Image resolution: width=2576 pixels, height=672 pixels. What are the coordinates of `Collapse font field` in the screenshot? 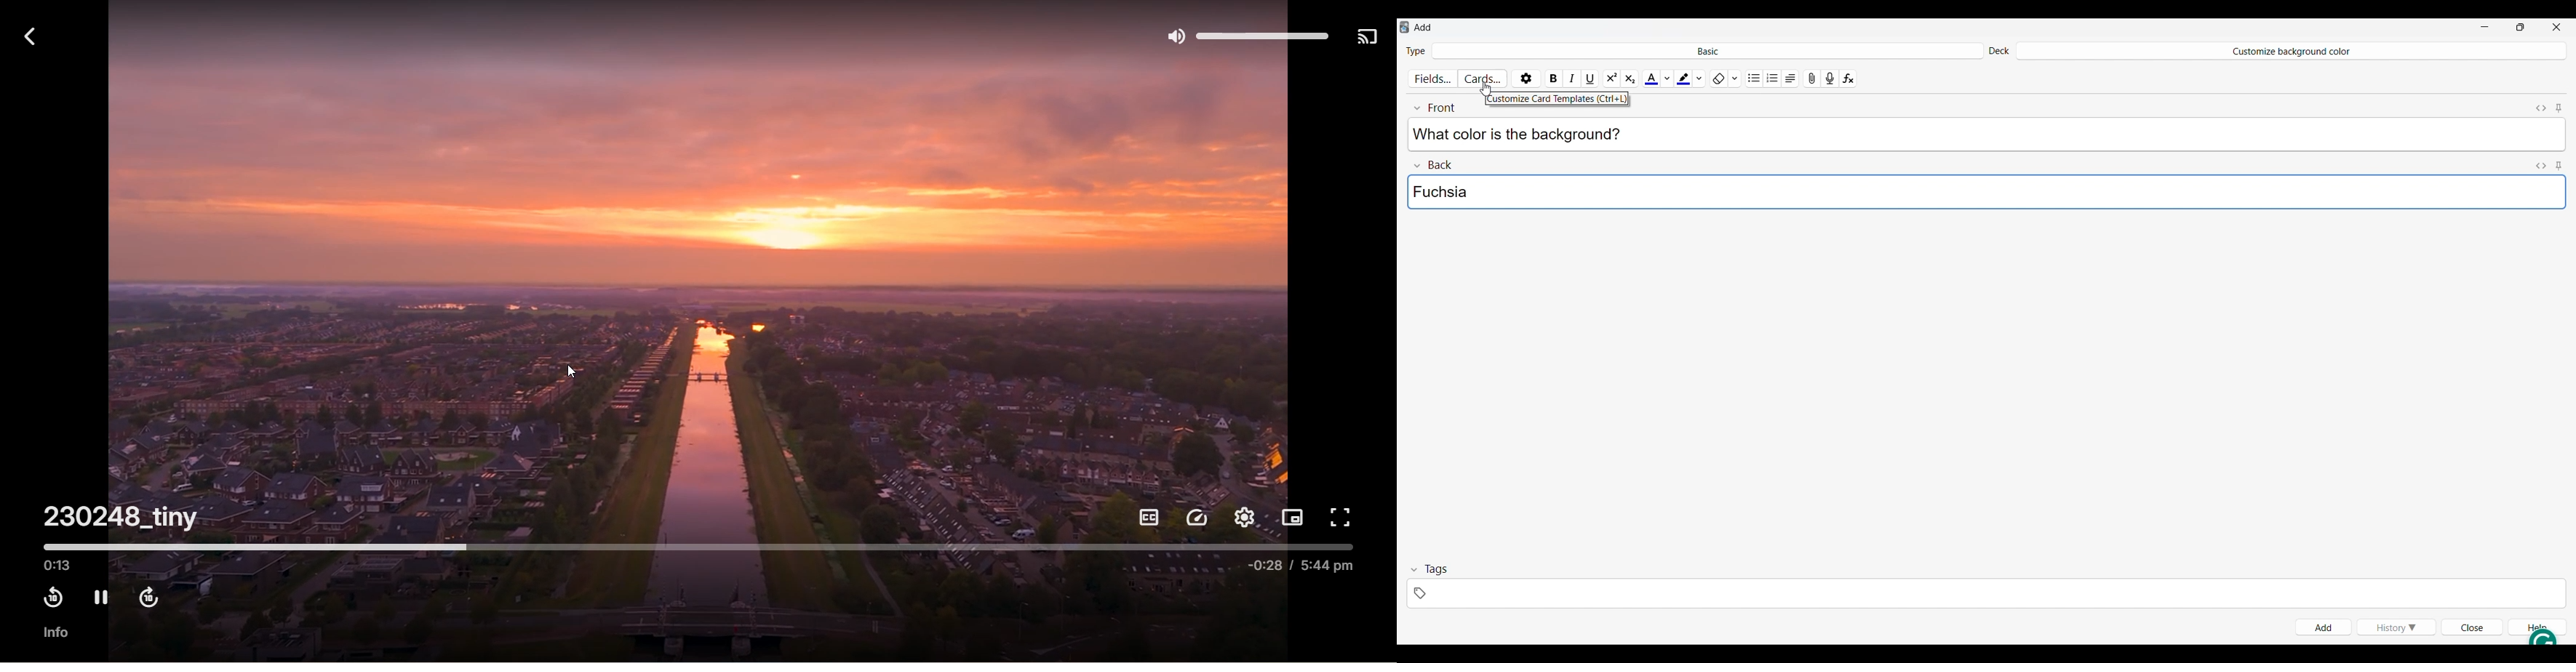 It's located at (1434, 106).